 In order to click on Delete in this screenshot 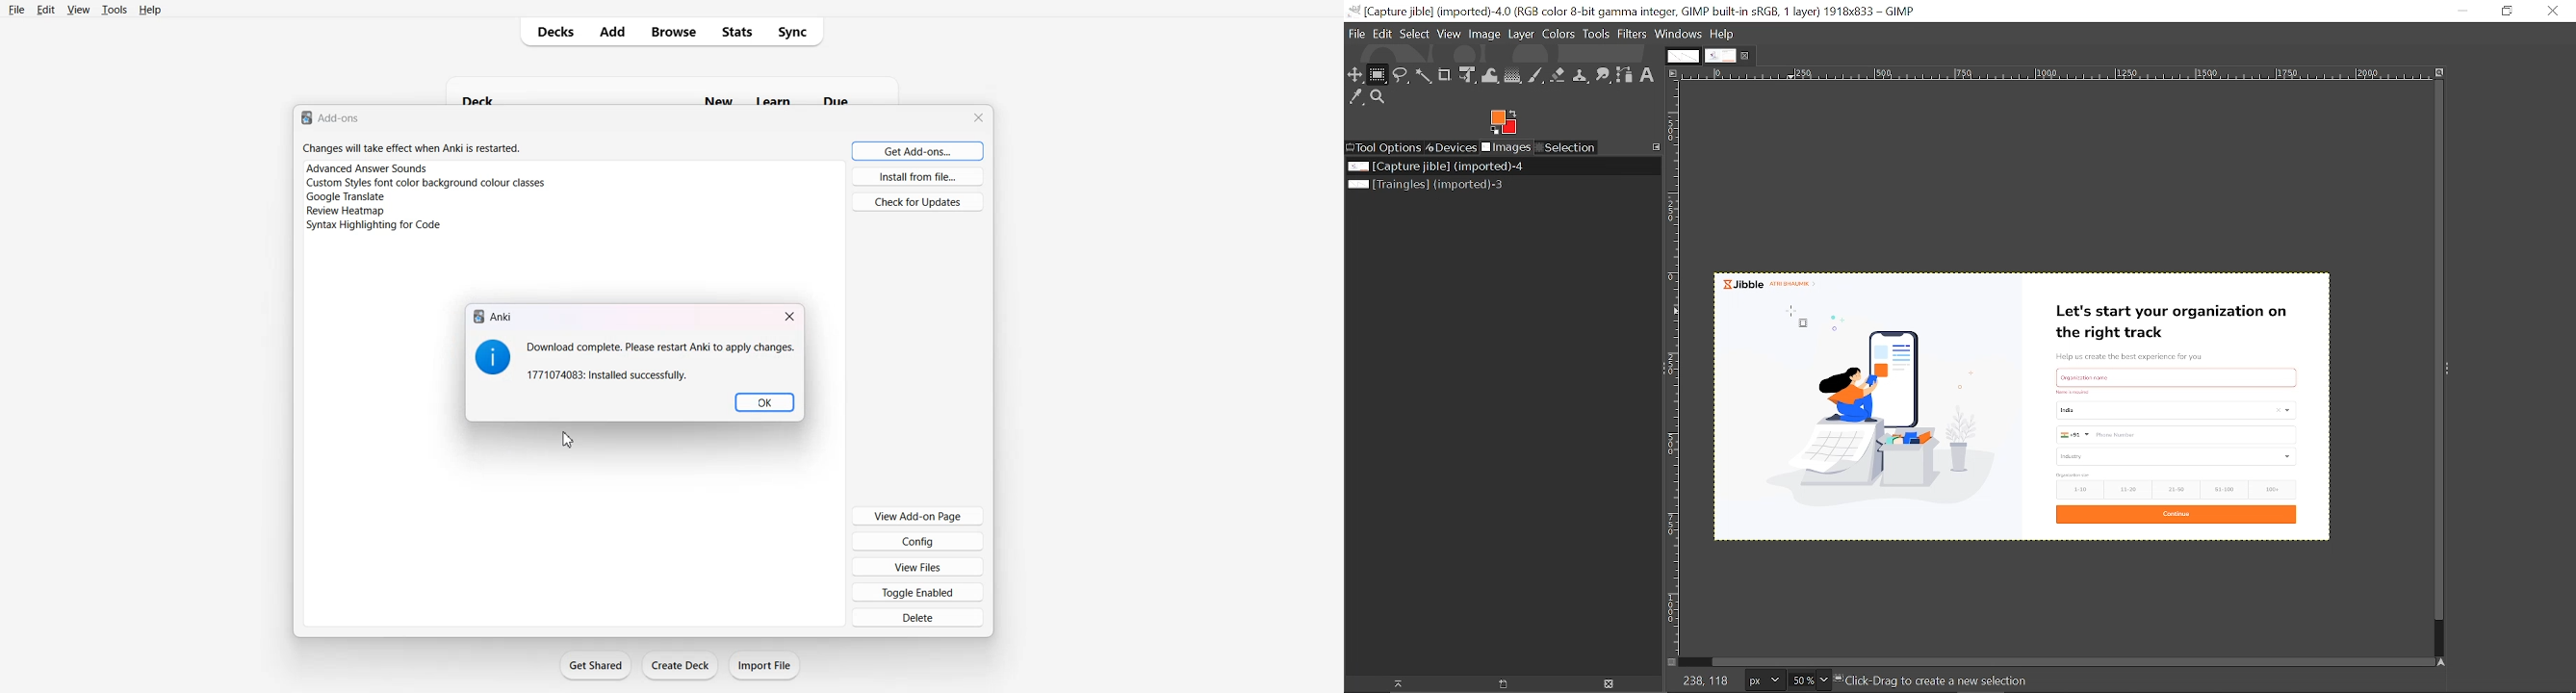, I will do `click(916, 618)`.